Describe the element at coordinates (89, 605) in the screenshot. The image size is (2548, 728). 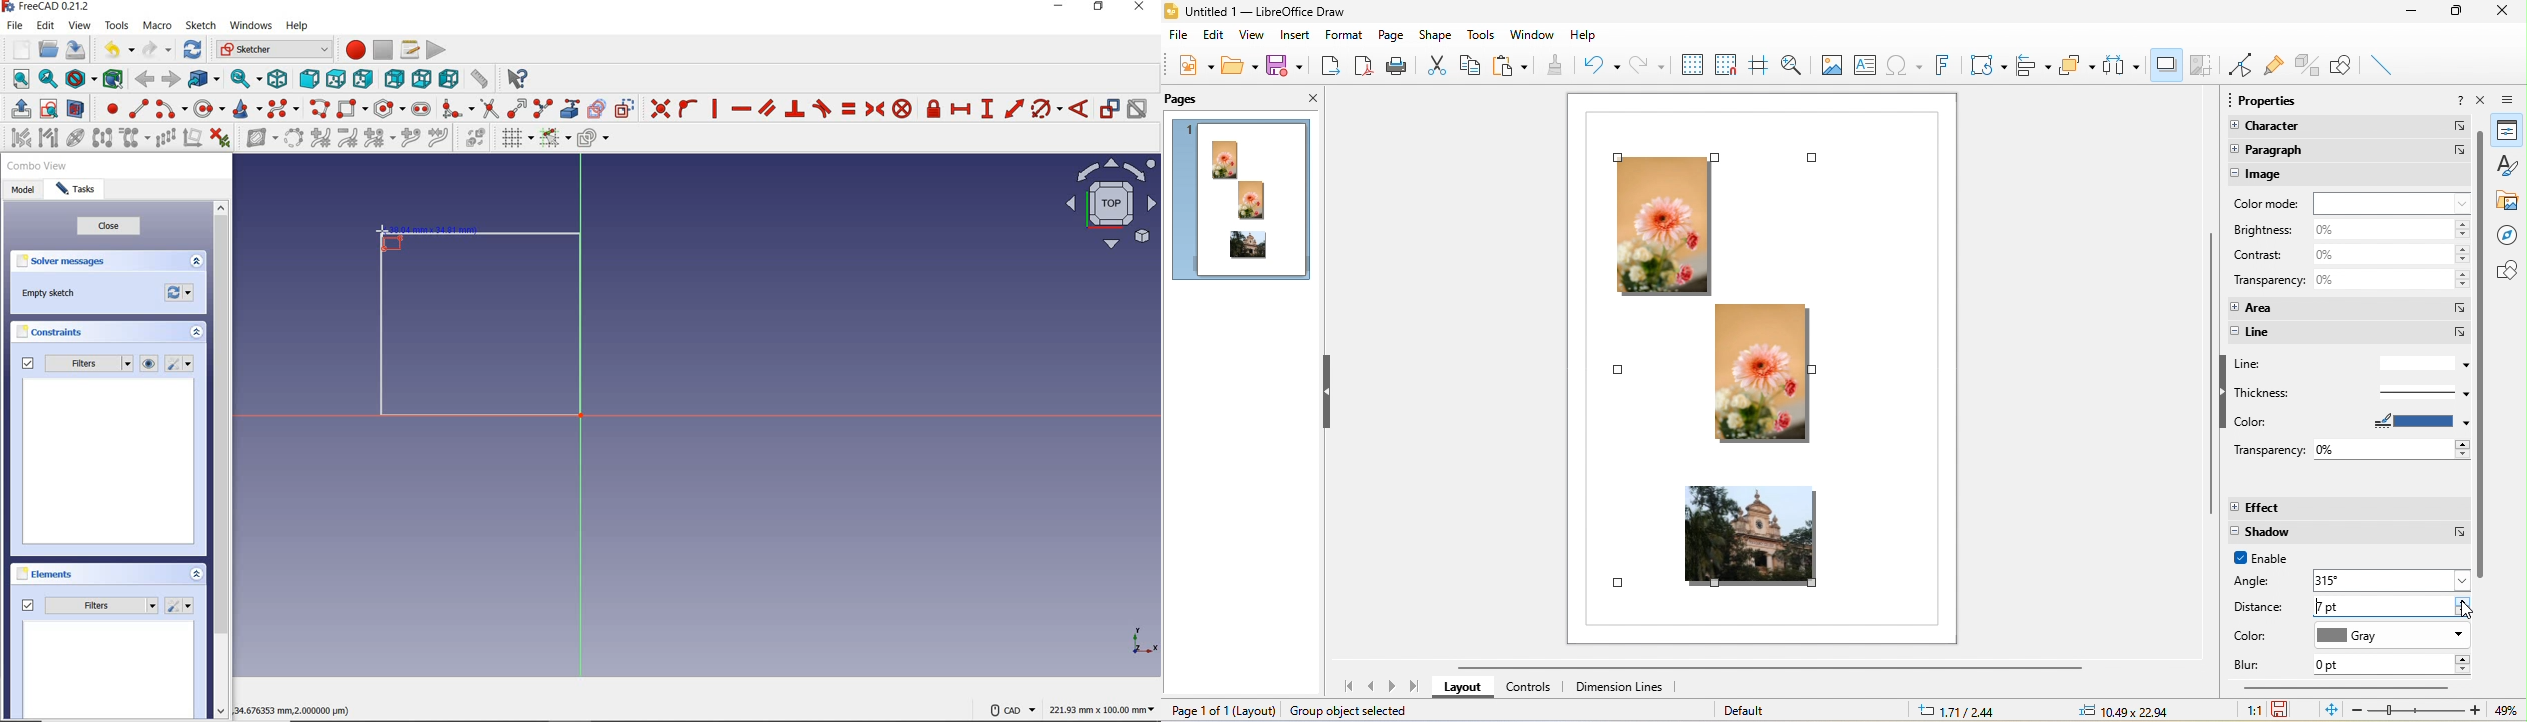
I see `filters` at that location.